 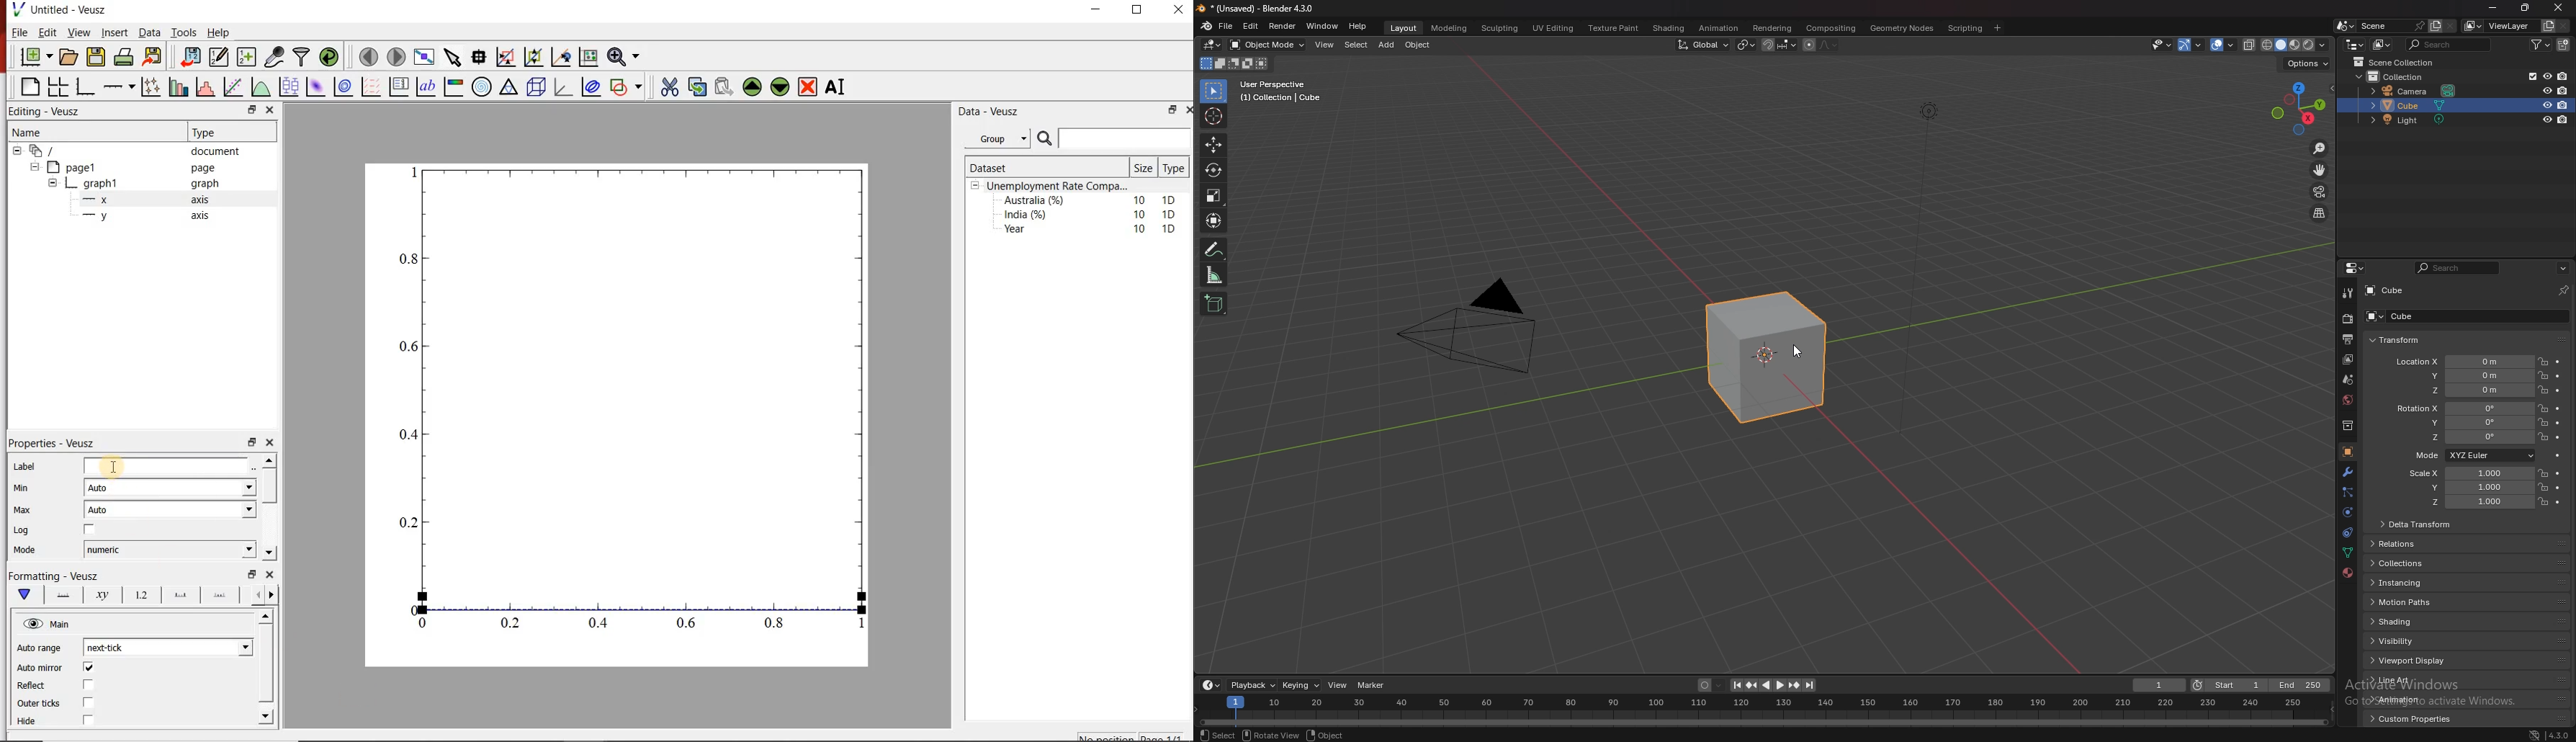 What do you see at coordinates (192, 55) in the screenshot?
I see `import document` at bounding box center [192, 55].